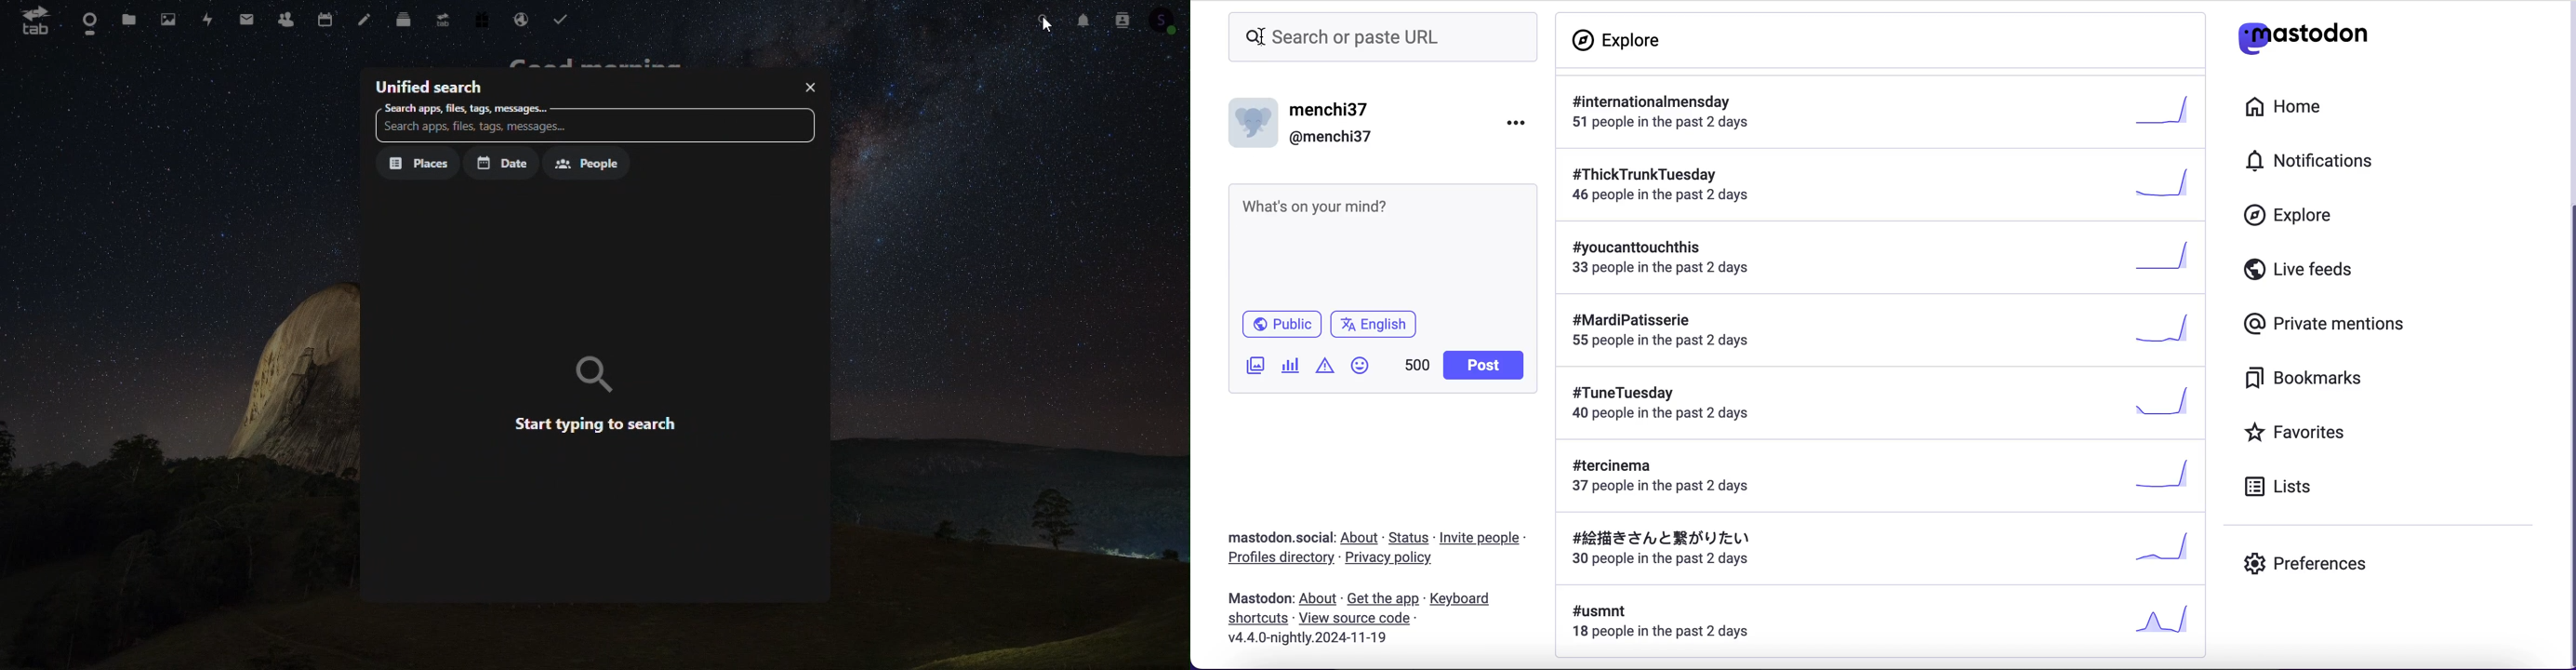 This screenshot has height=672, width=2576. What do you see at coordinates (1044, 20) in the screenshot?
I see `Search` at bounding box center [1044, 20].